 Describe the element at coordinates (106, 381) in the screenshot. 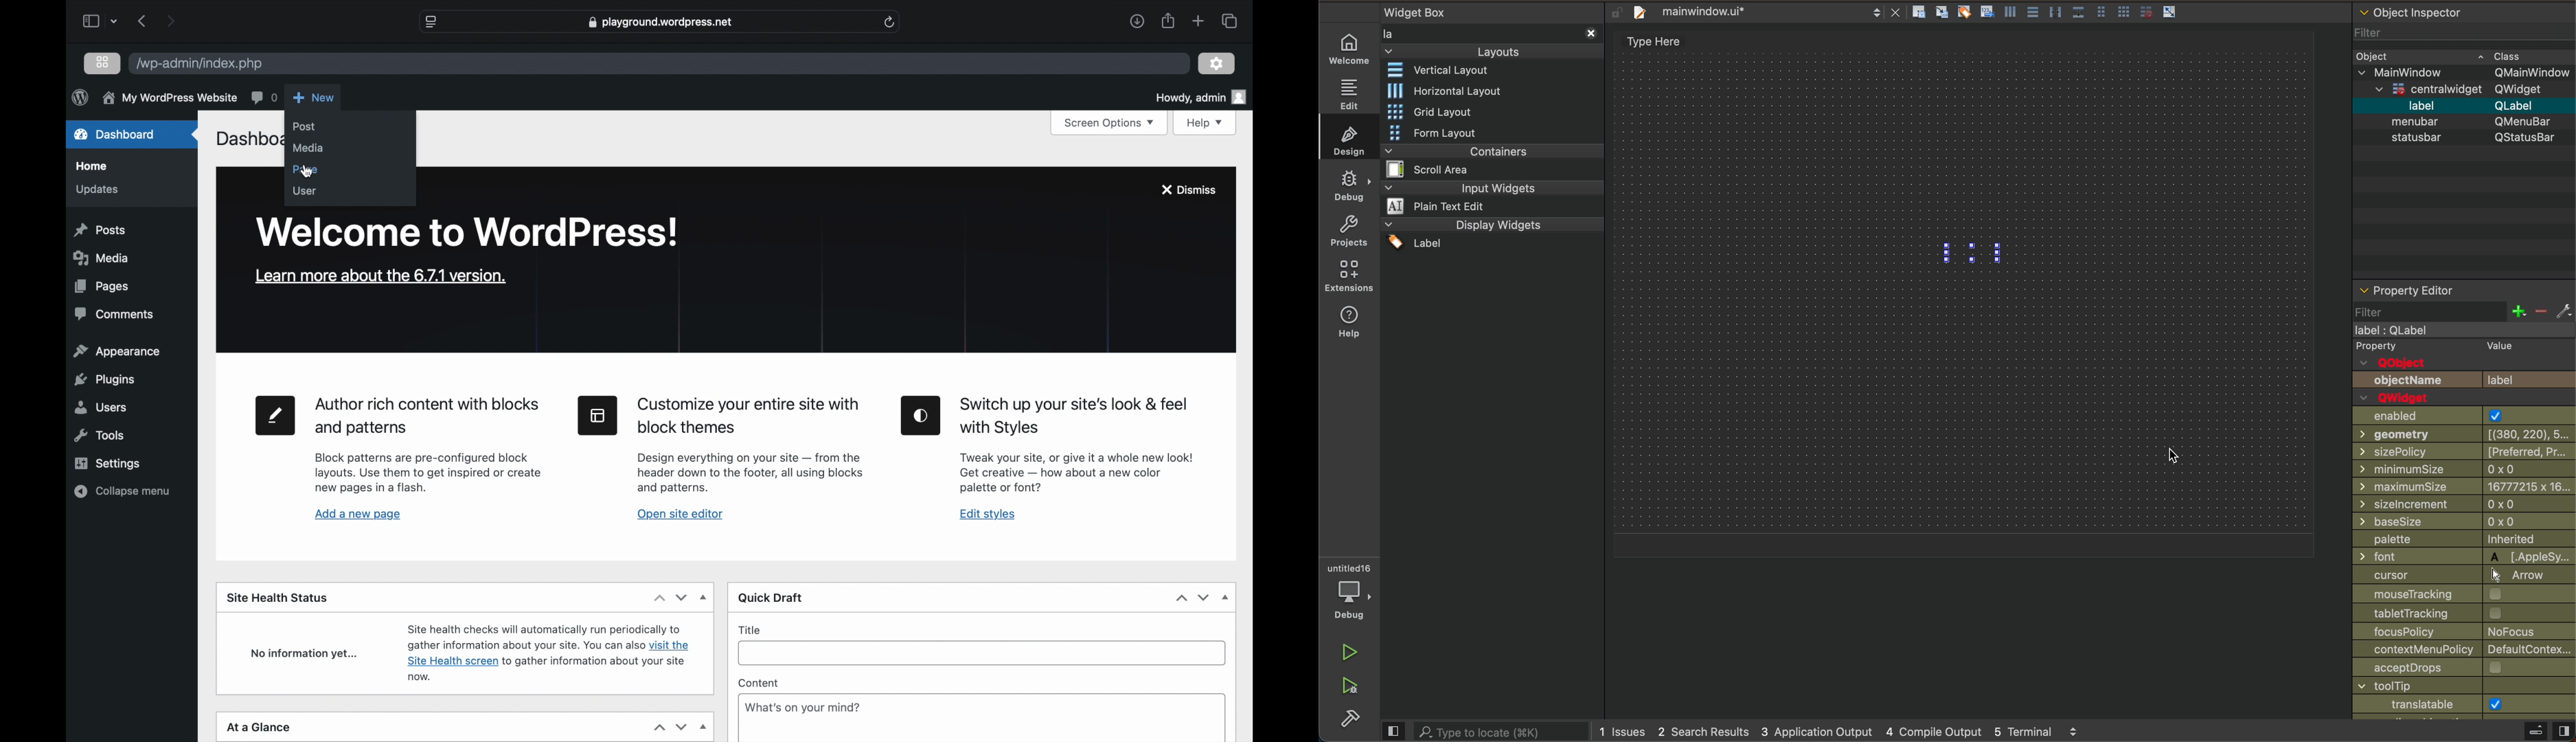

I see `plugins` at that location.